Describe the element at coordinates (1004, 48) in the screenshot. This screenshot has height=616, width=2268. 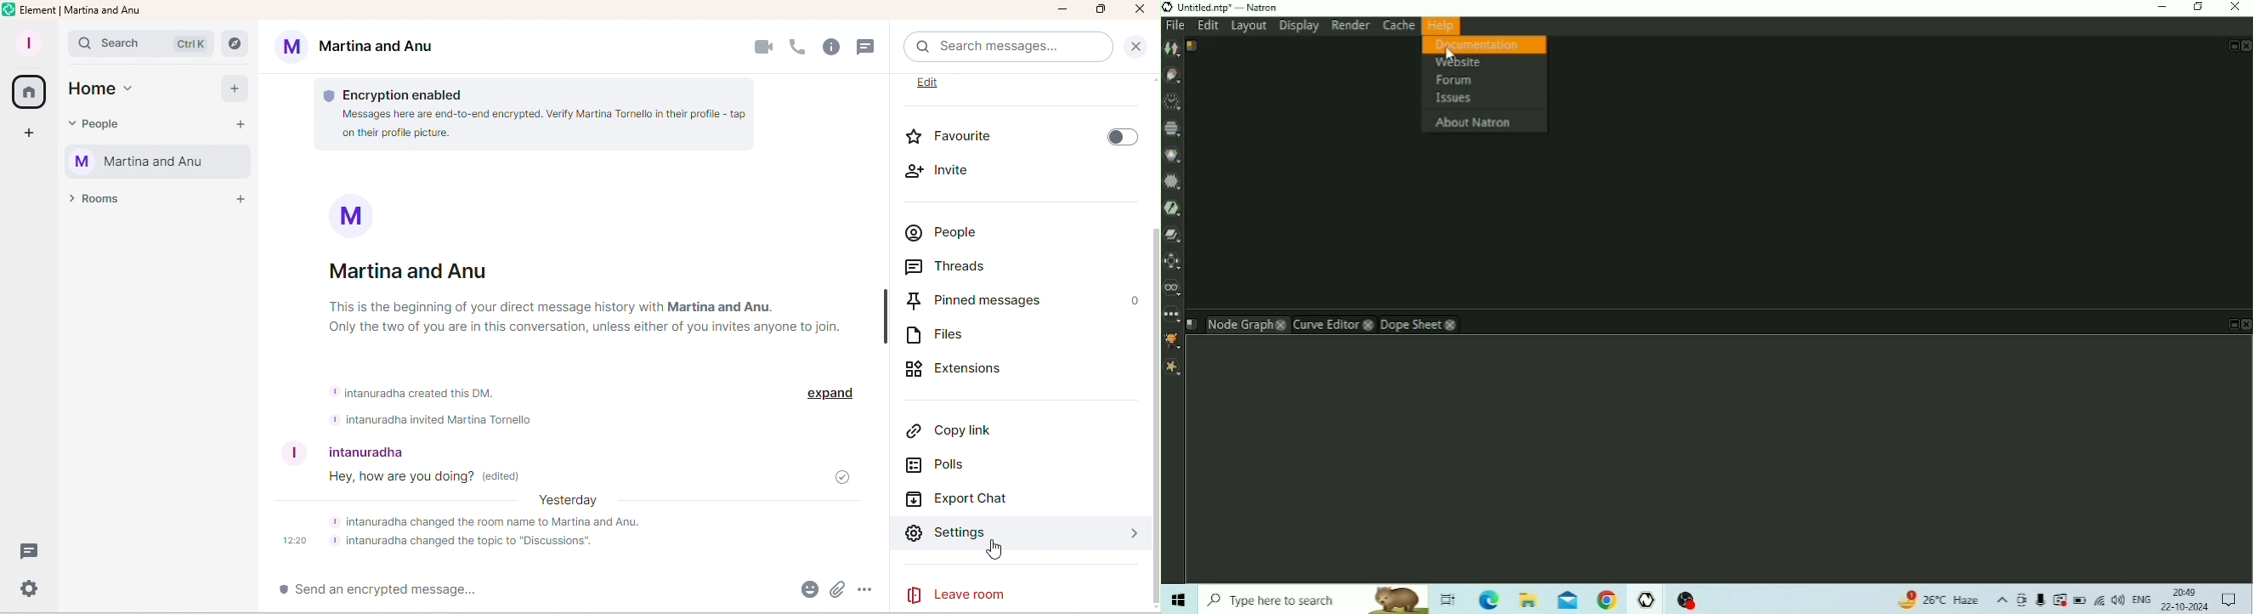
I see `Search bar` at that location.